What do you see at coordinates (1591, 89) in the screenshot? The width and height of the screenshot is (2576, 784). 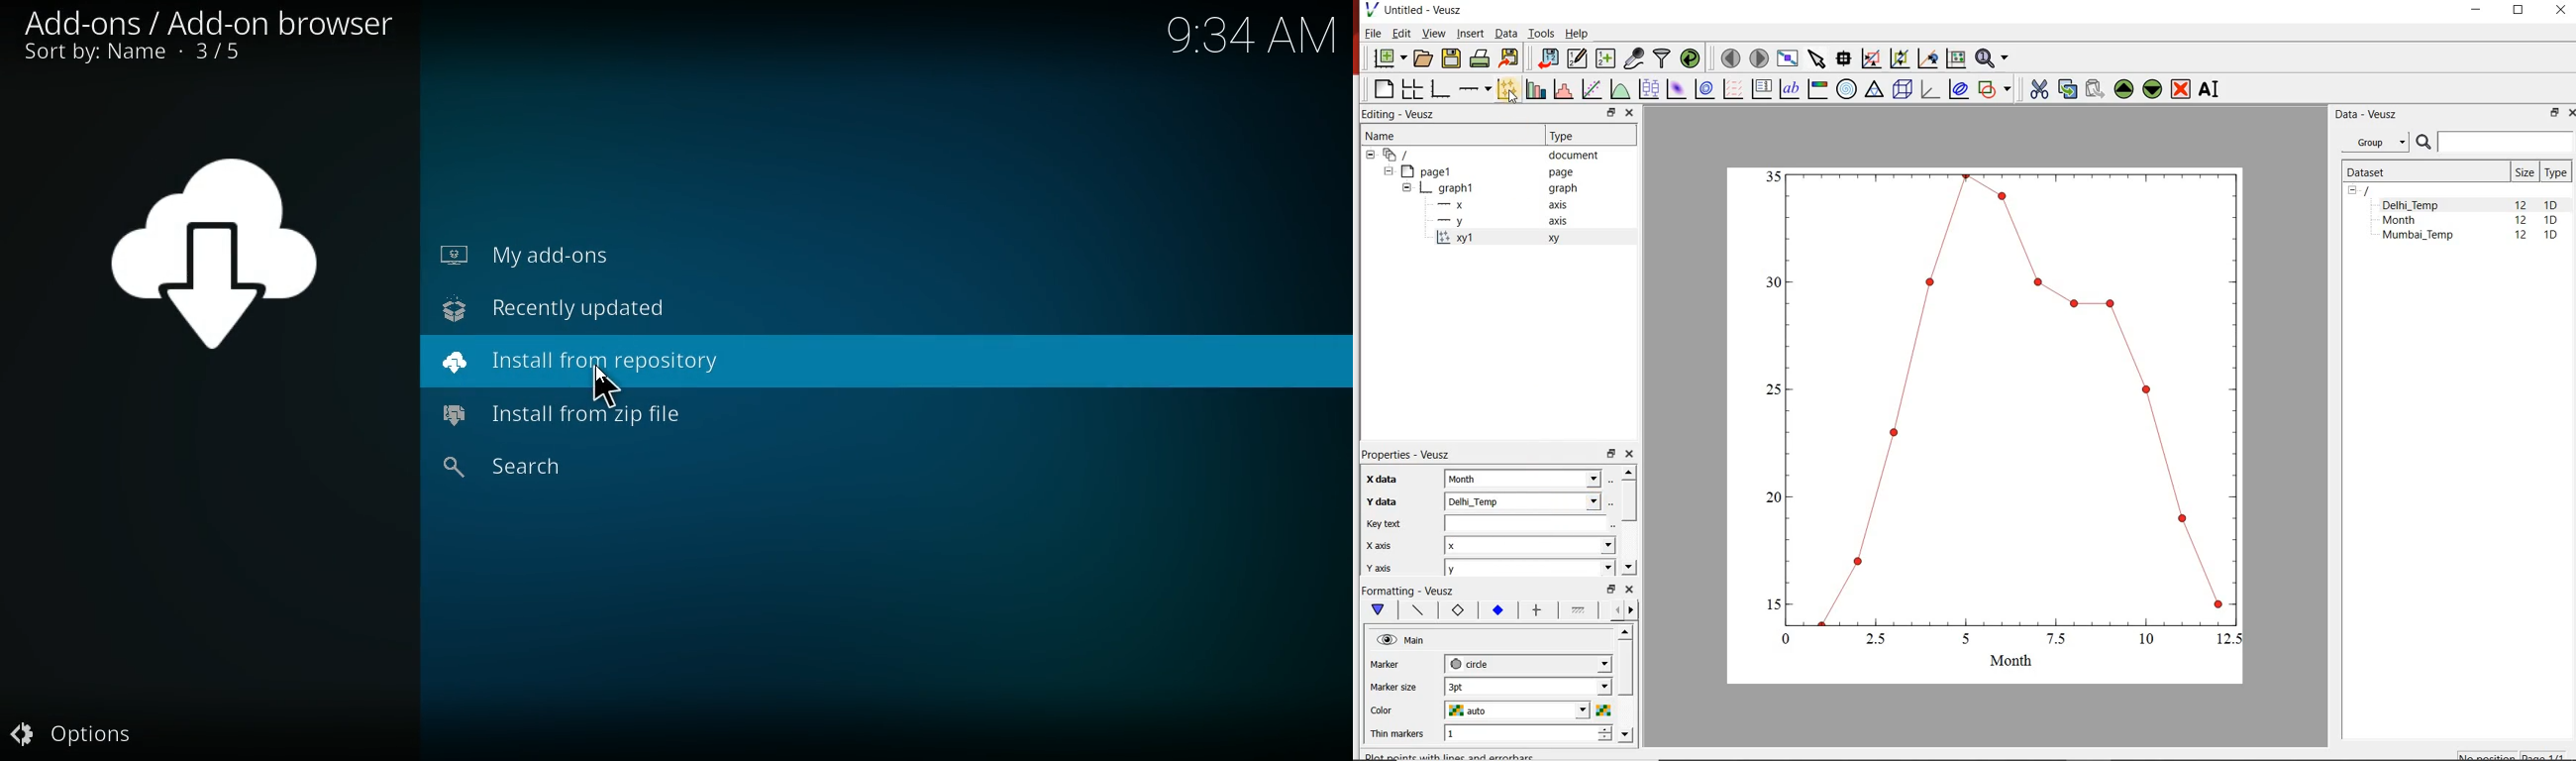 I see `fit a function to data` at bounding box center [1591, 89].